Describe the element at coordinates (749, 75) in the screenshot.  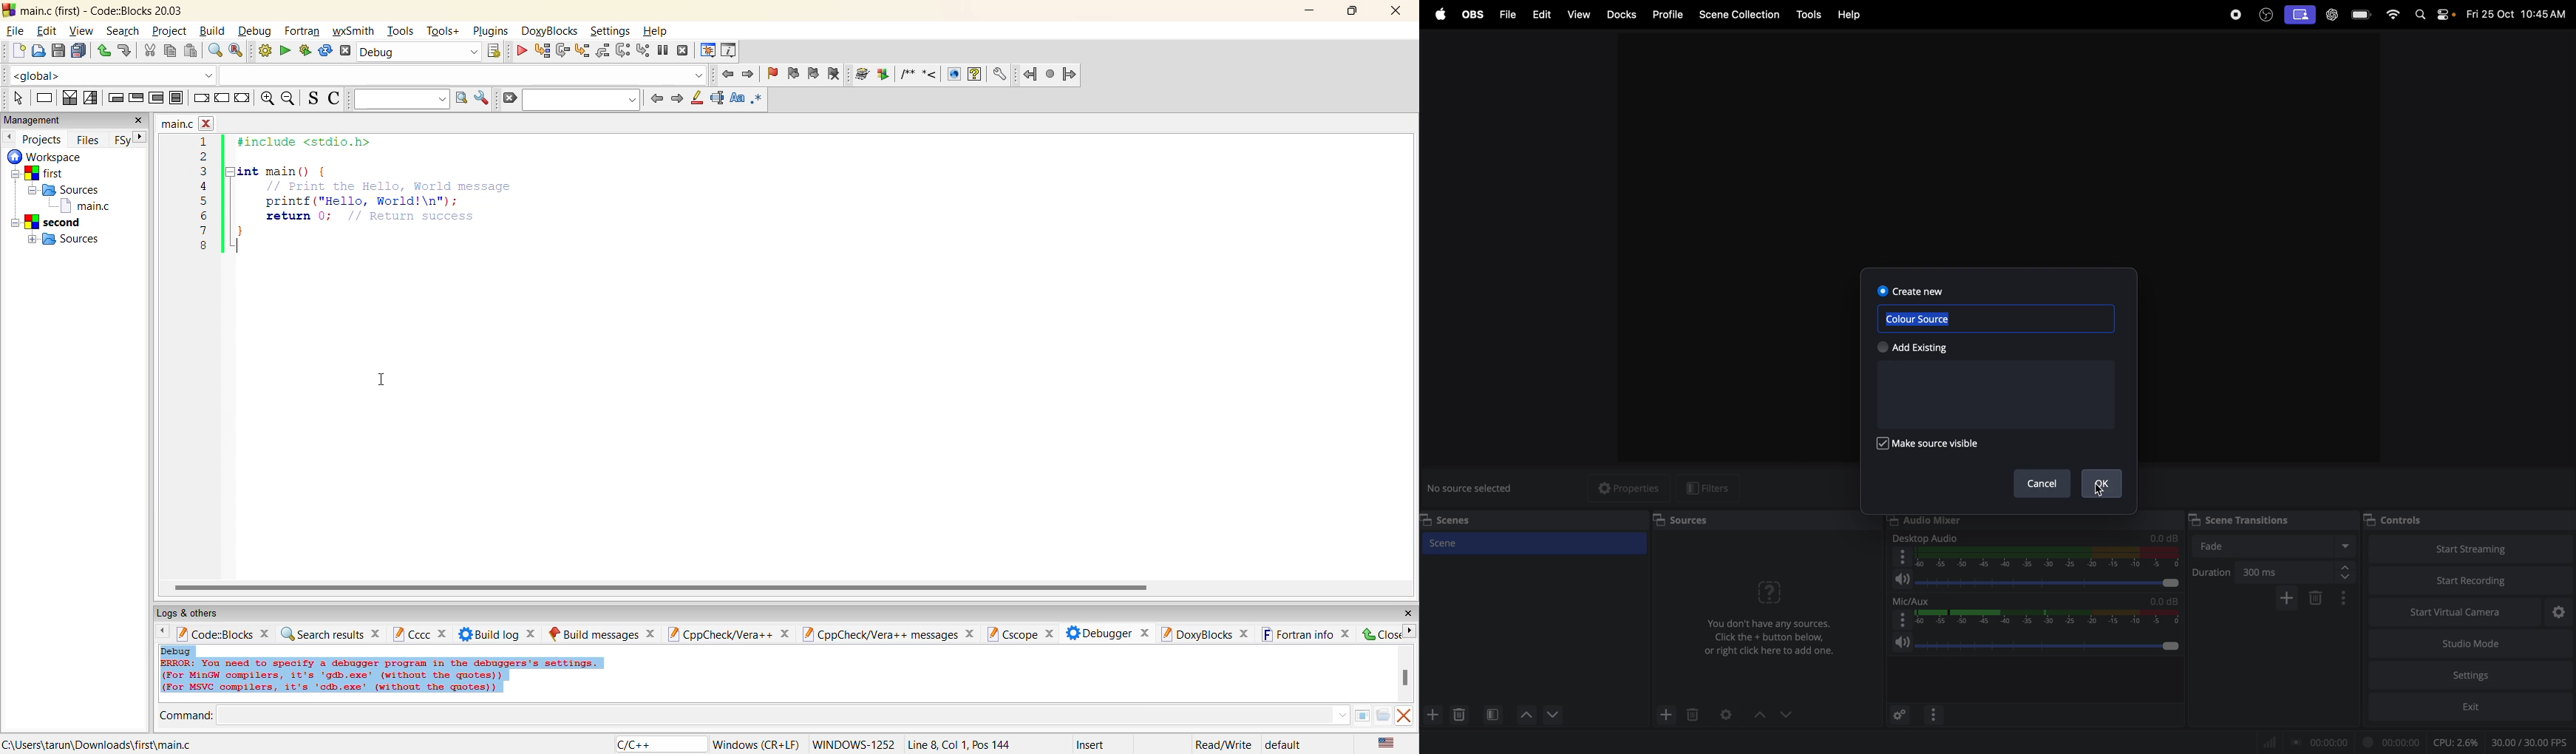
I see `jump forward` at that location.